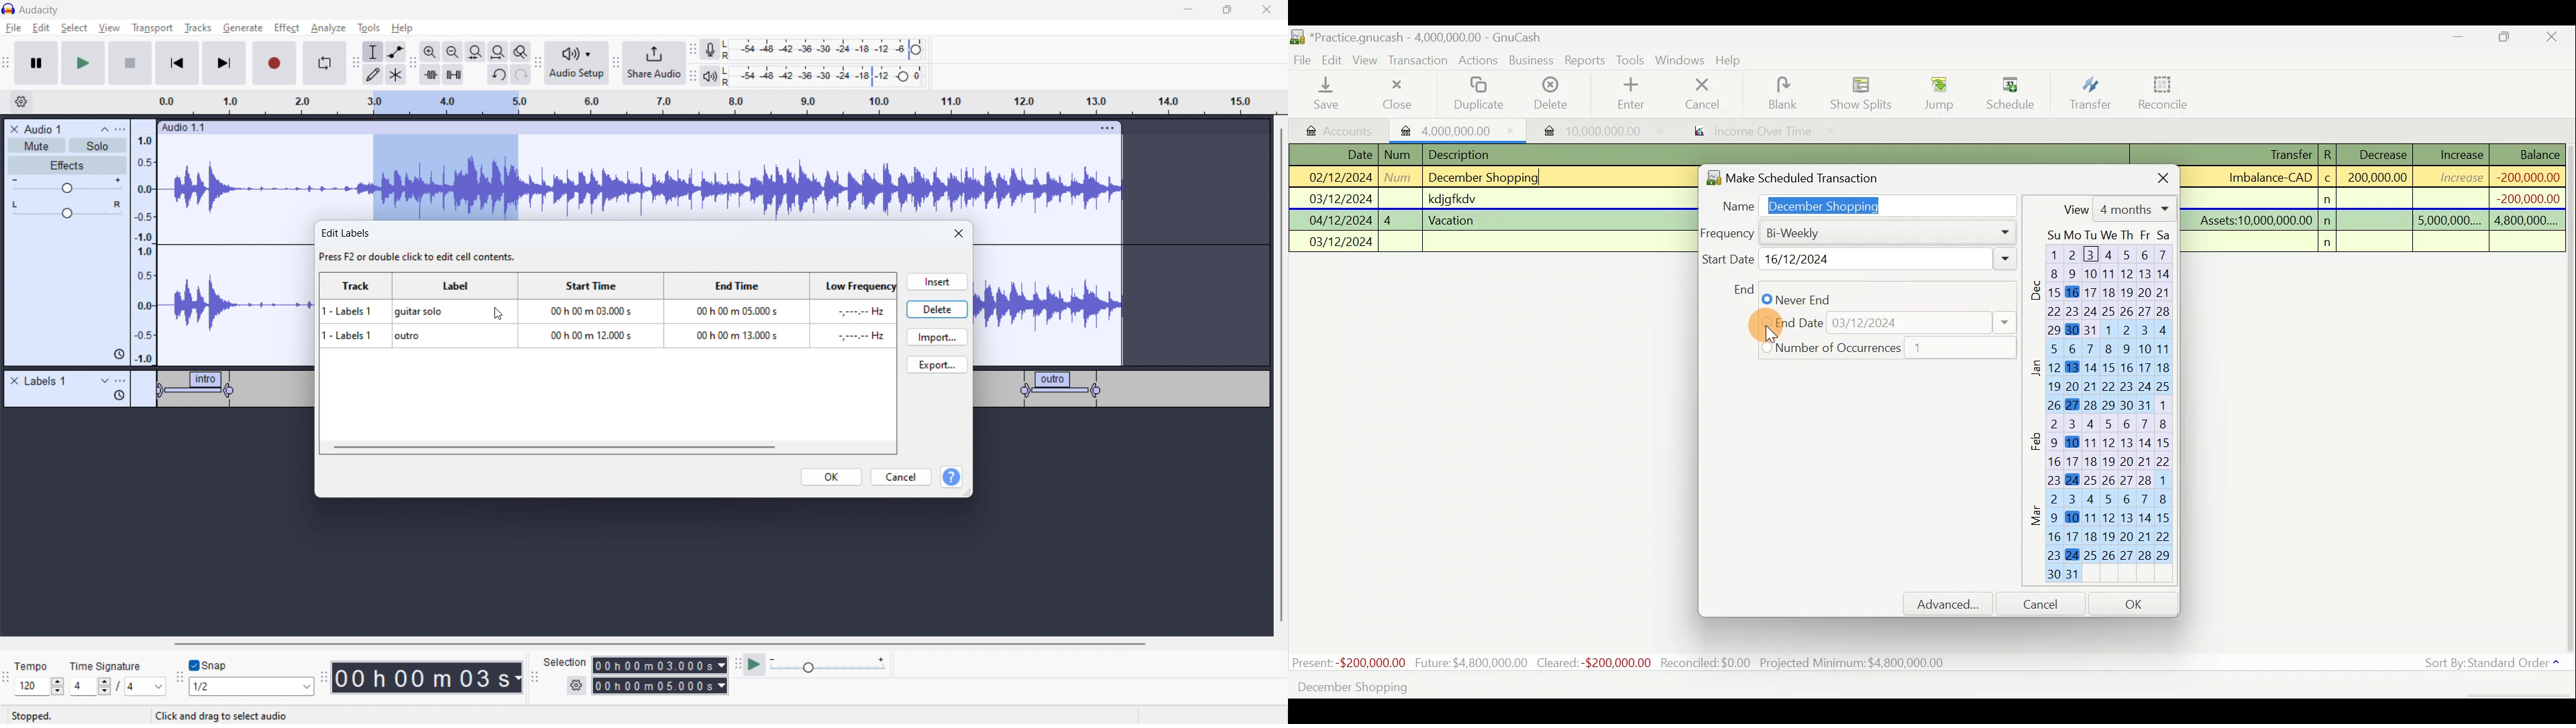 This screenshot has width=2576, height=728. I want to click on zoom out, so click(452, 52).